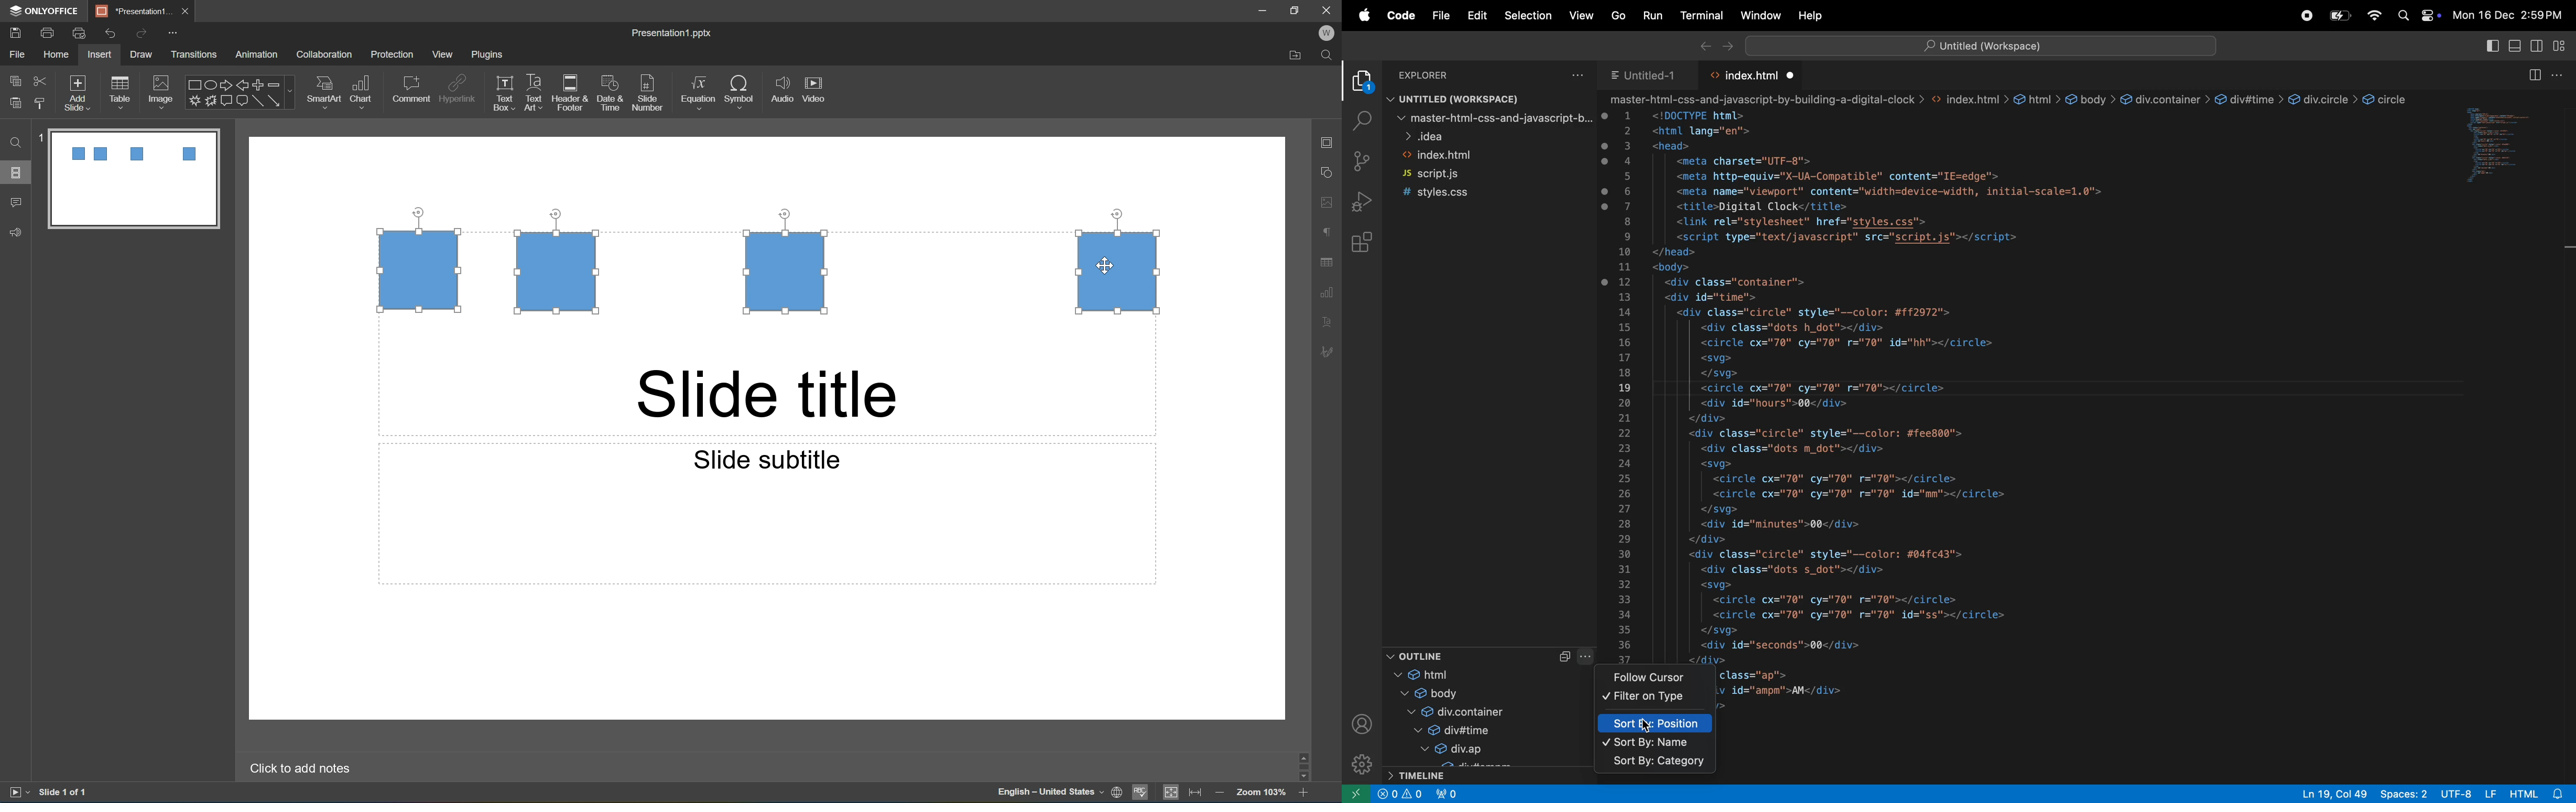 The image size is (2576, 812). What do you see at coordinates (17, 104) in the screenshot?
I see `paste` at bounding box center [17, 104].